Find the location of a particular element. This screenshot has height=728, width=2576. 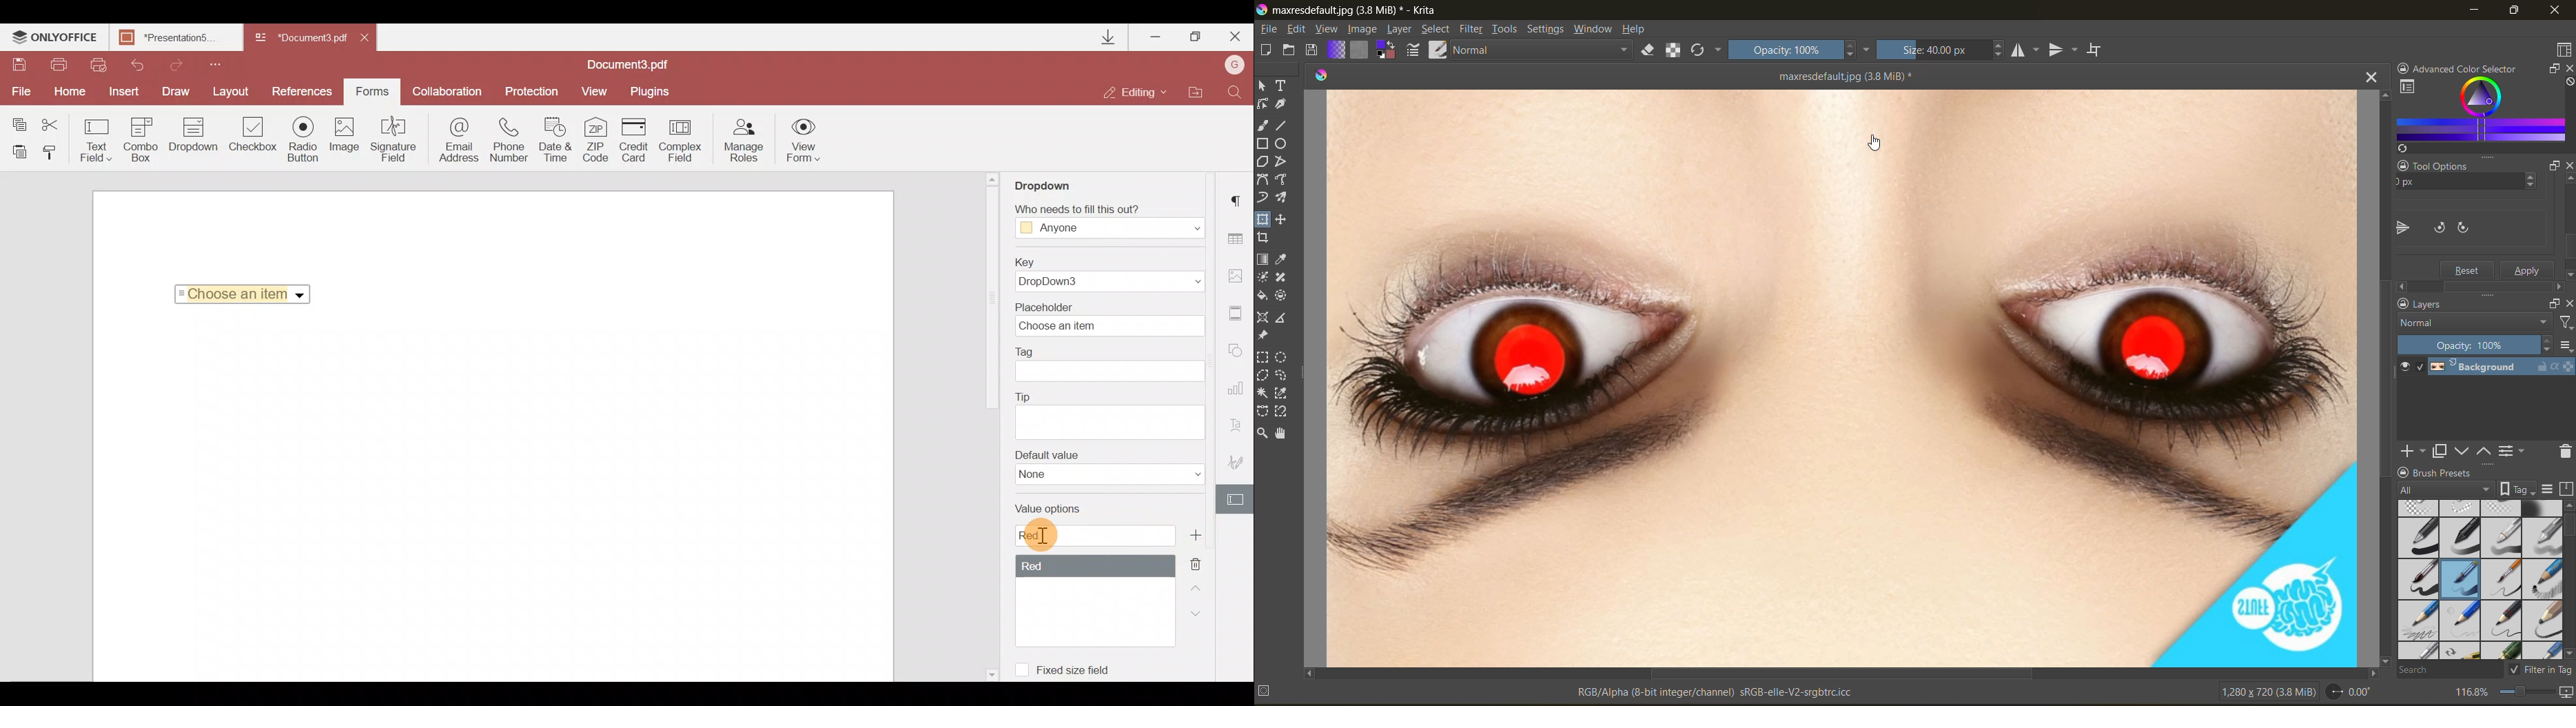

float docker is located at coordinates (2554, 303).